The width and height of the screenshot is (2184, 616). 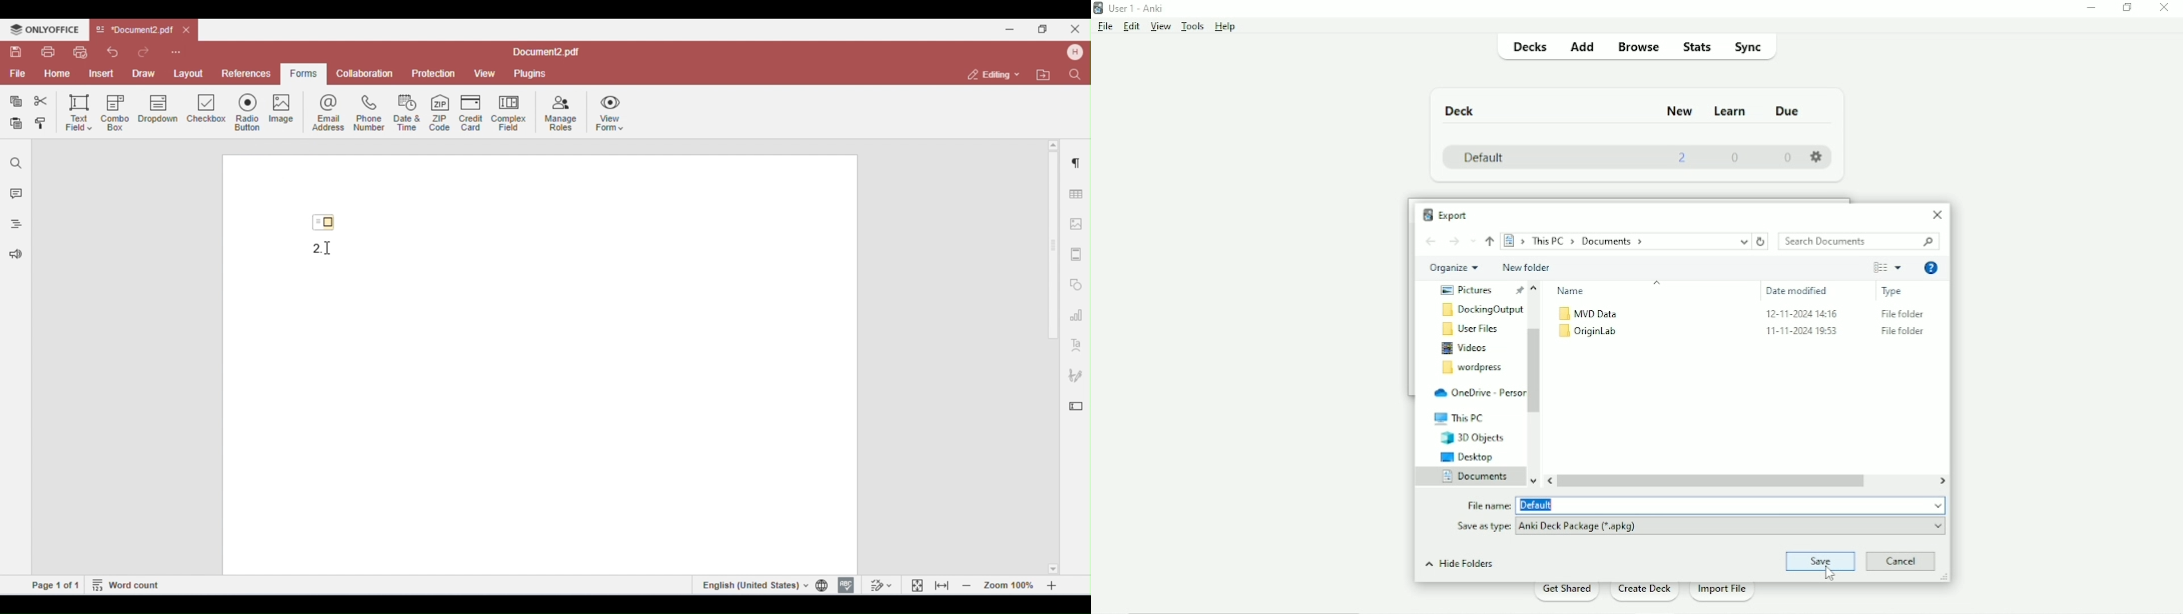 What do you see at coordinates (1453, 242) in the screenshot?
I see `Forward` at bounding box center [1453, 242].